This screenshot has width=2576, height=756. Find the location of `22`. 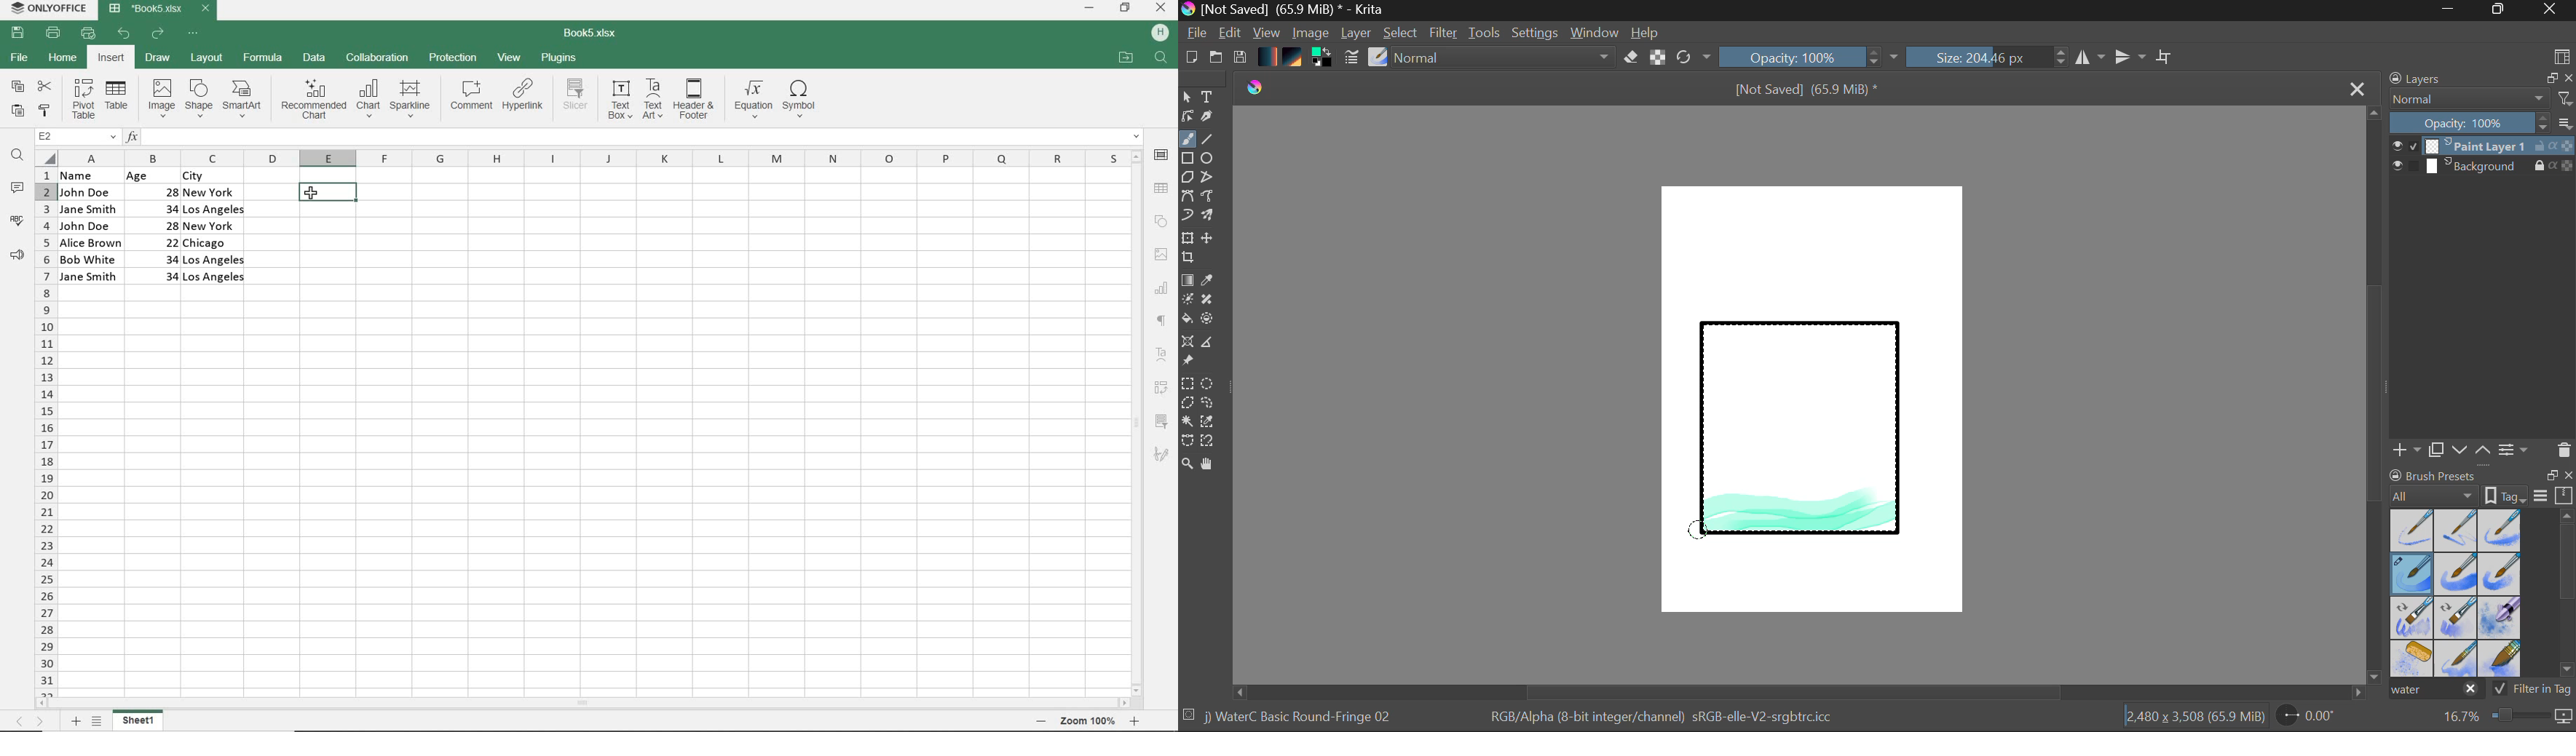

22 is located at coordinates (161, 241).